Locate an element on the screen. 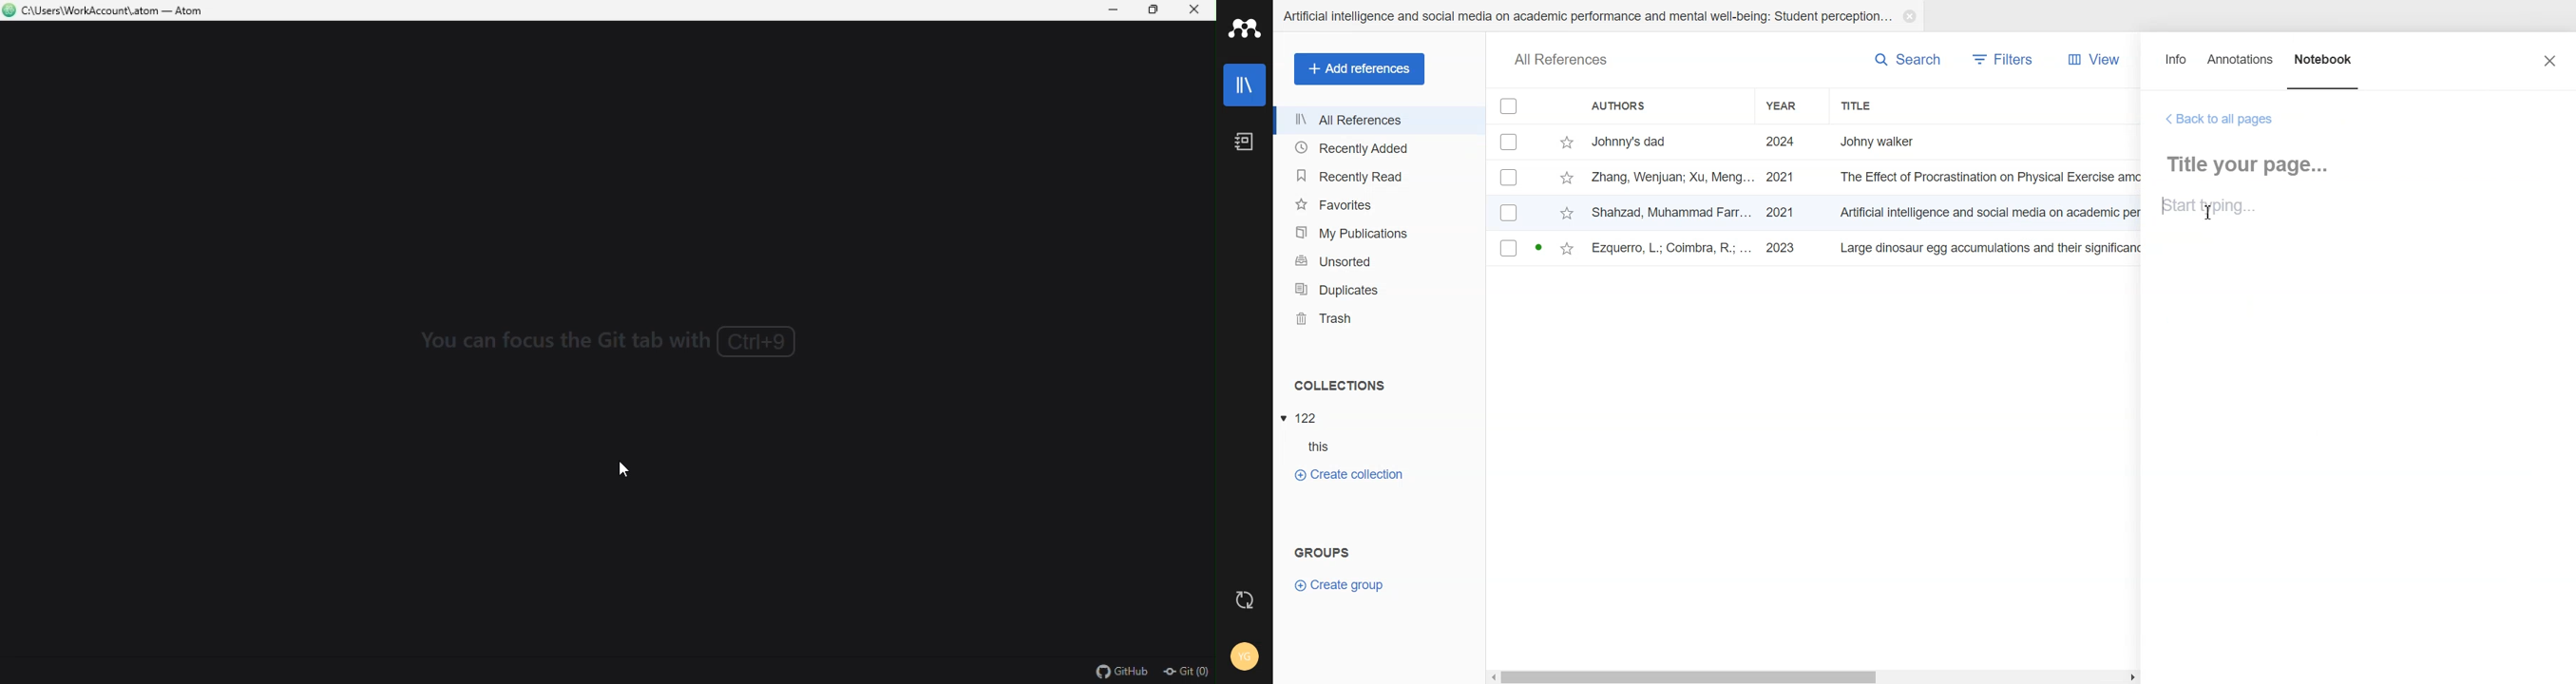 This screenshot has width=2576, height=700. Recently Added is located at coordinates (1378, 147).